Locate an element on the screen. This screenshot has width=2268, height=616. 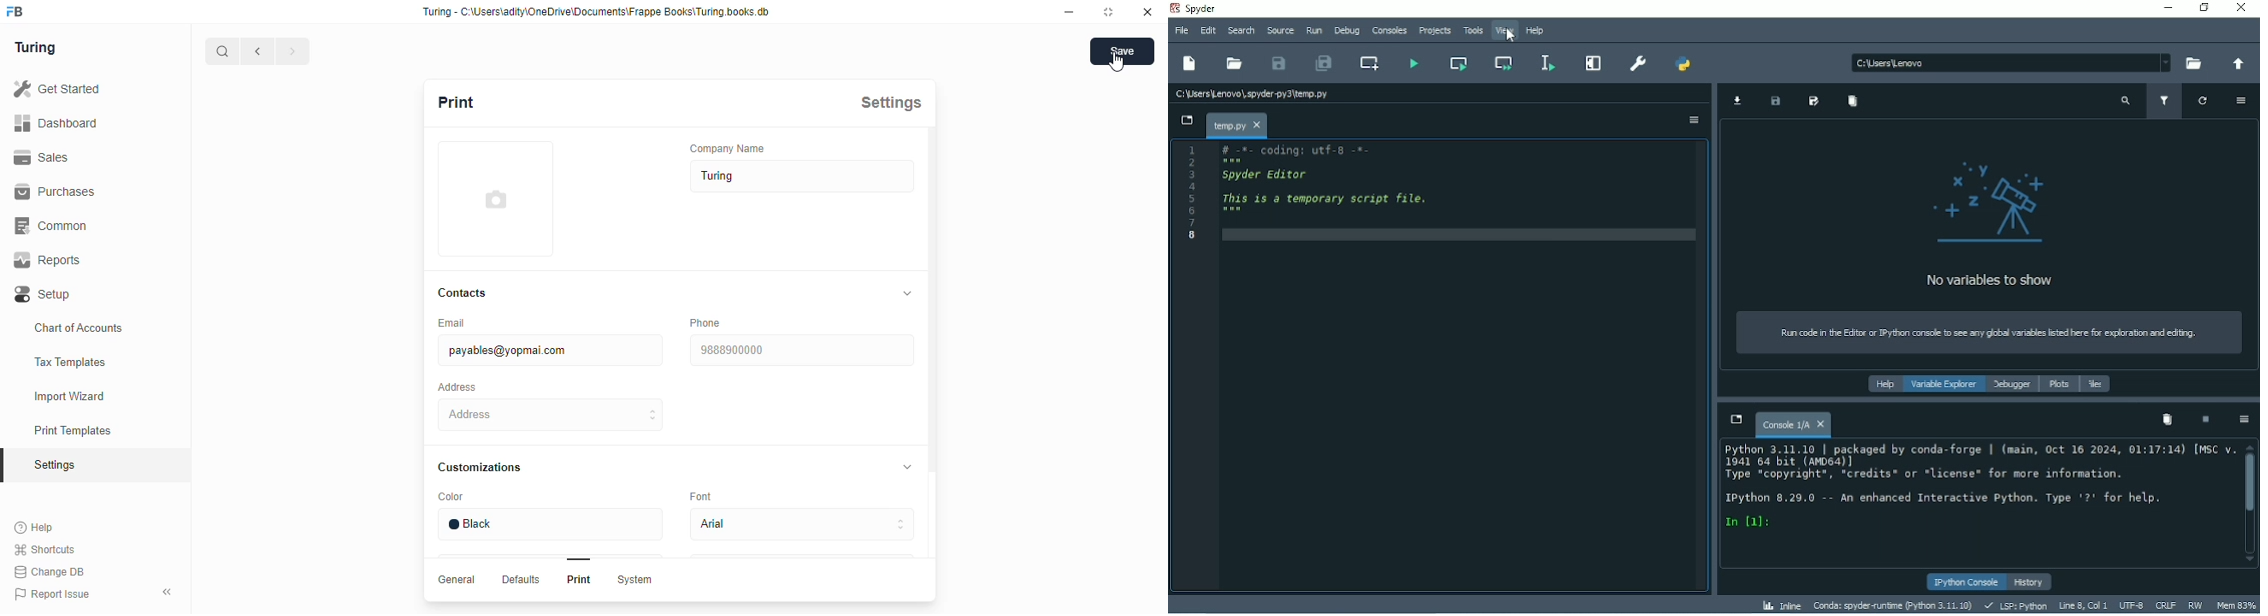
collapse is located at coordinates (907, 471).